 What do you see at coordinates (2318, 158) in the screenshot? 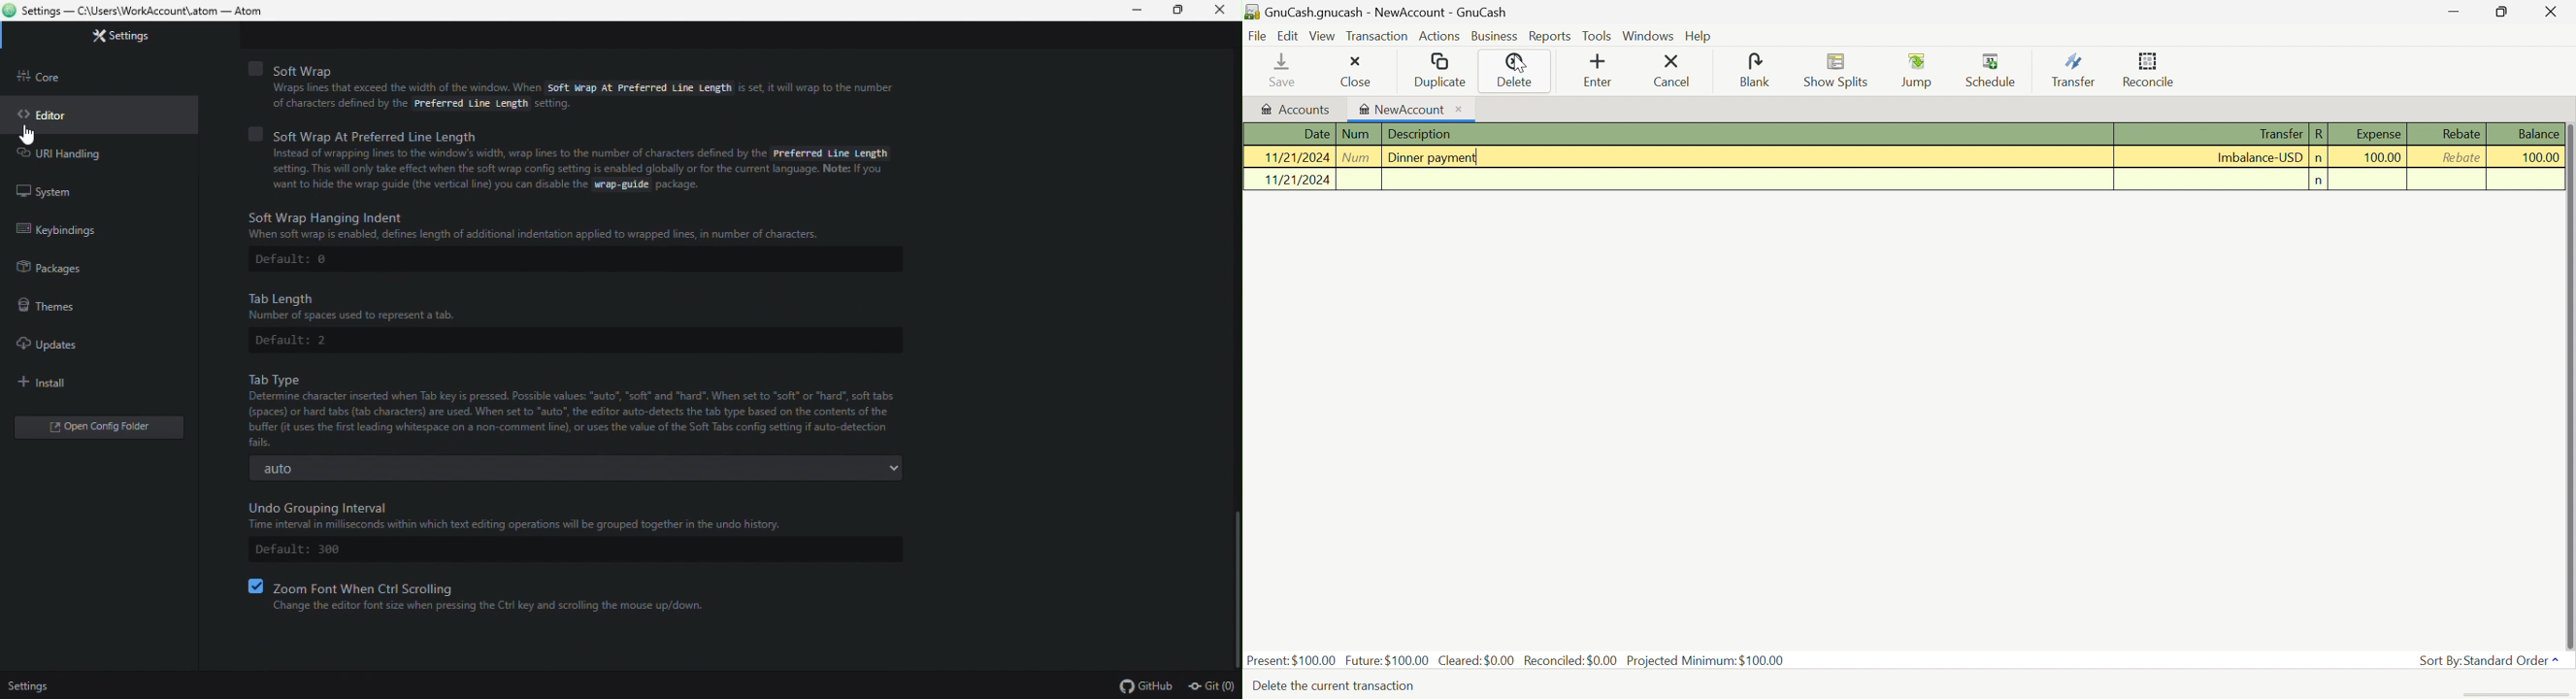
I see `n` at bounding box center [2318, 158].